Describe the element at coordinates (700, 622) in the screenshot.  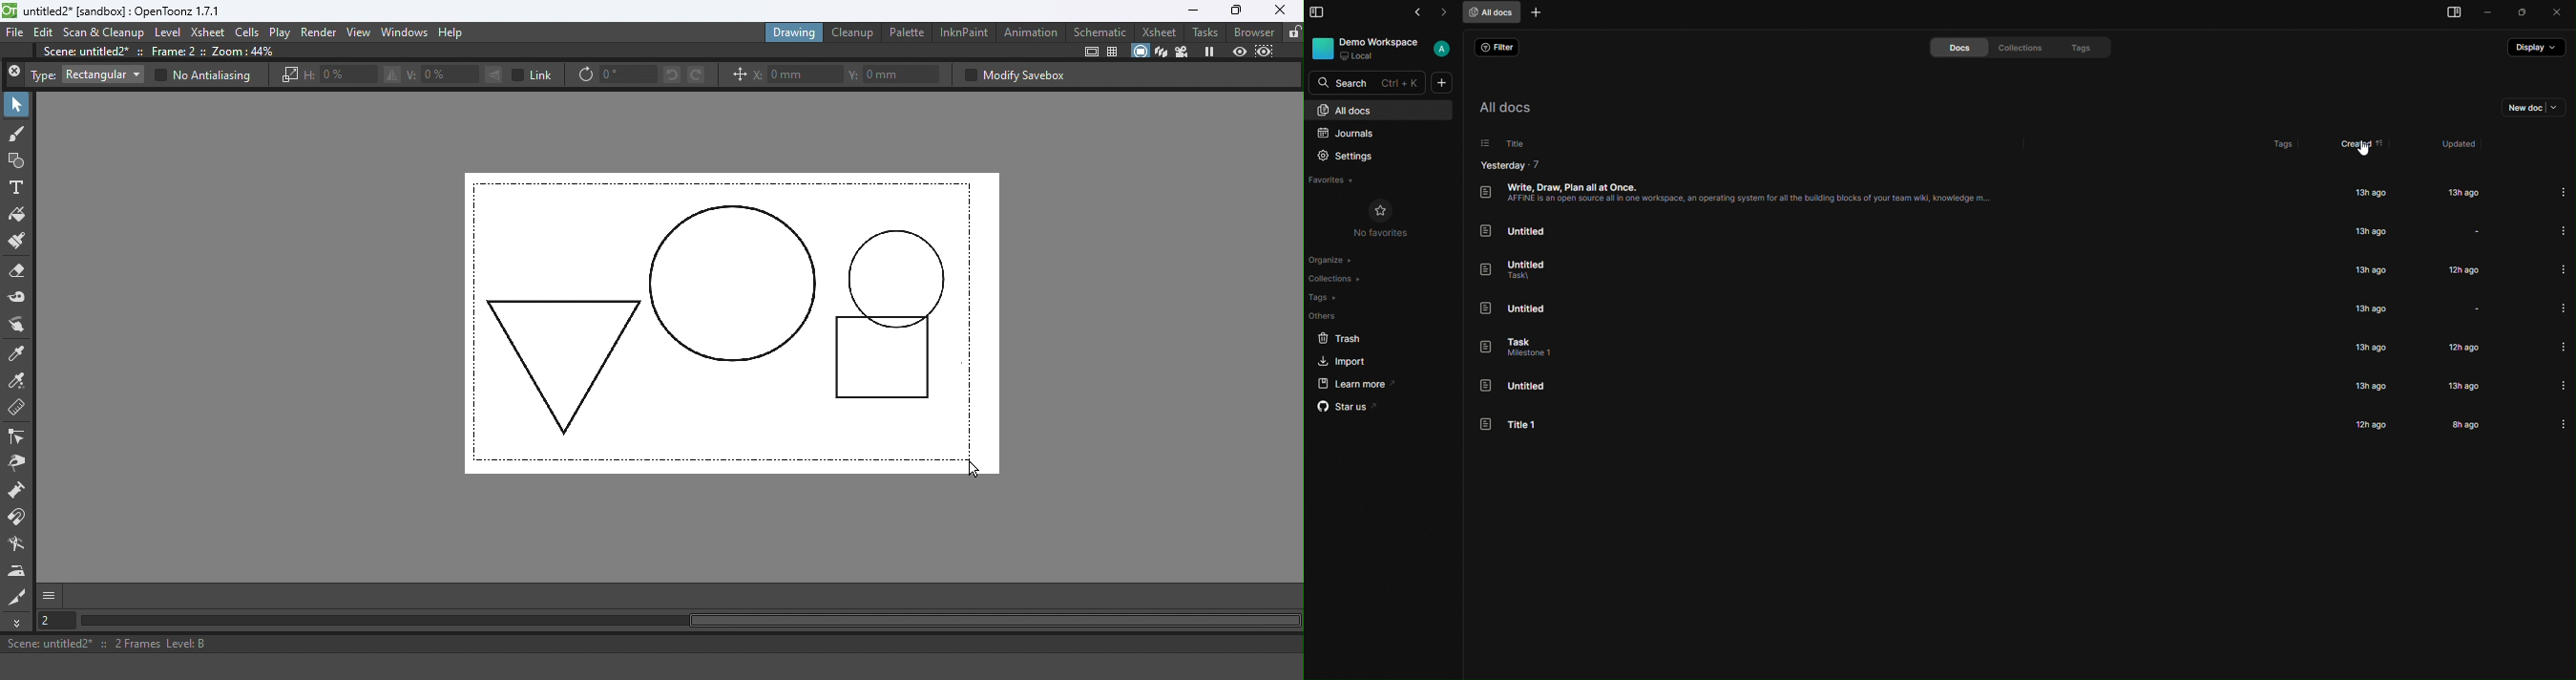
I see `Horizontal scroll bar` at that location.